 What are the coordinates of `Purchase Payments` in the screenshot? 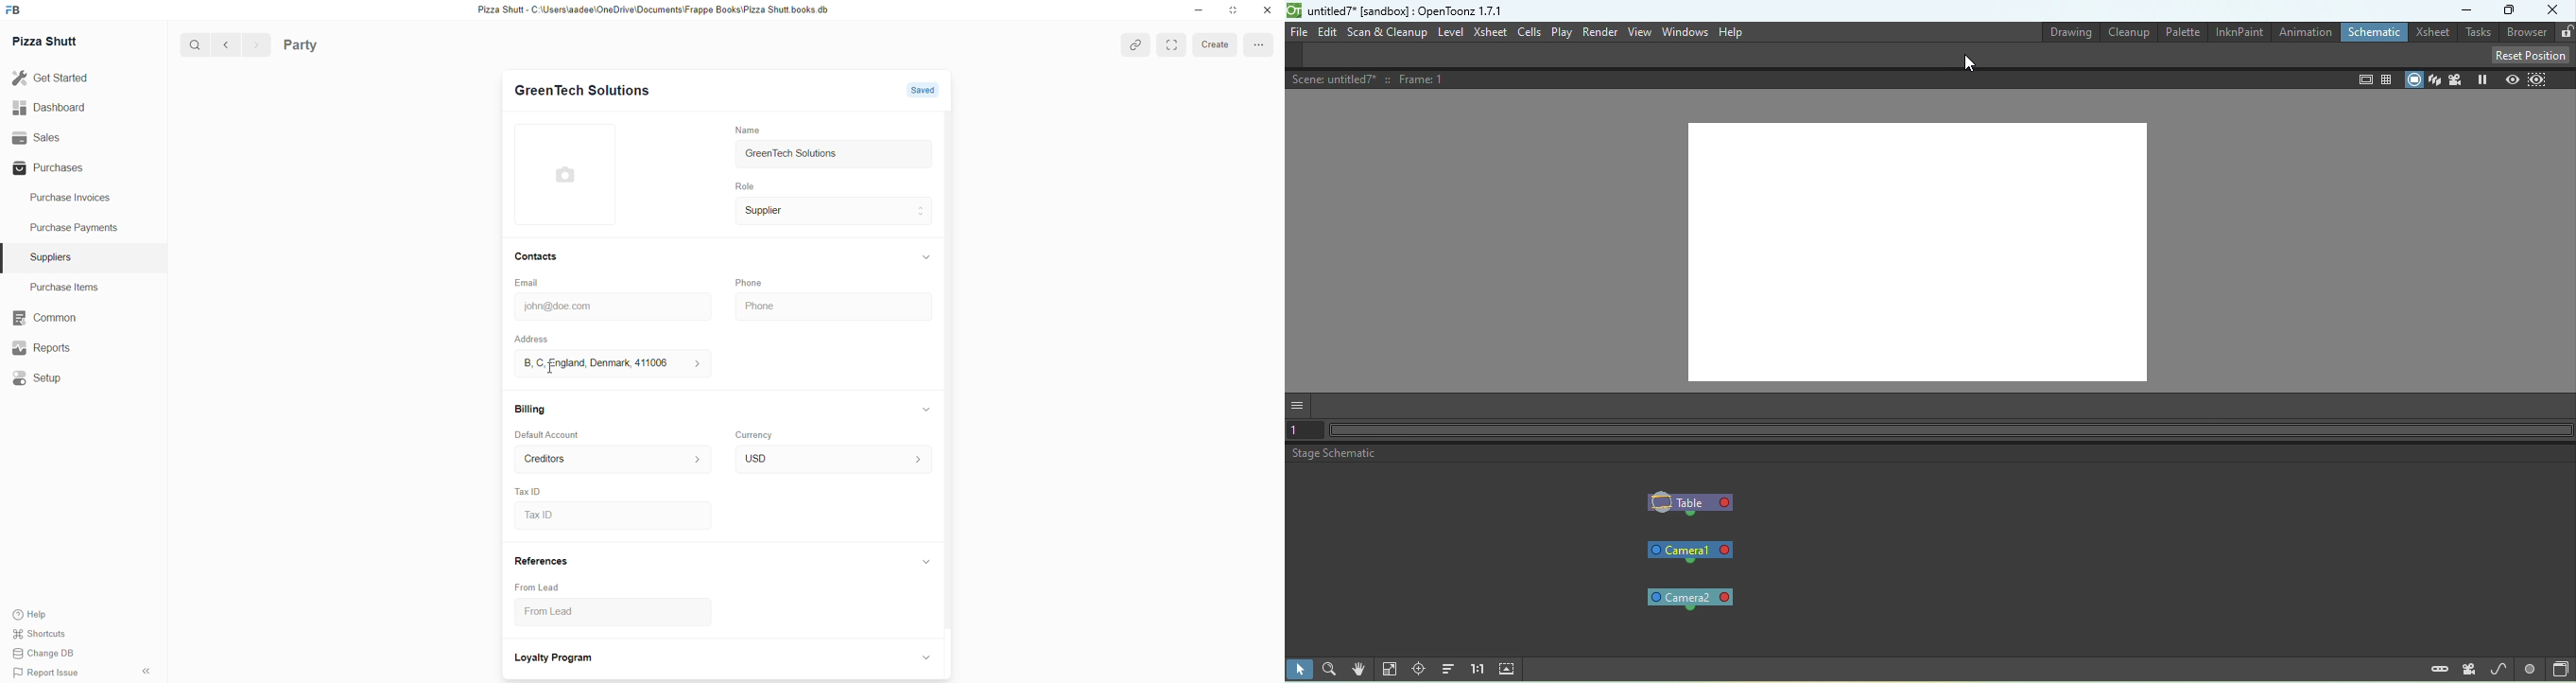 It's located at (76, 230).